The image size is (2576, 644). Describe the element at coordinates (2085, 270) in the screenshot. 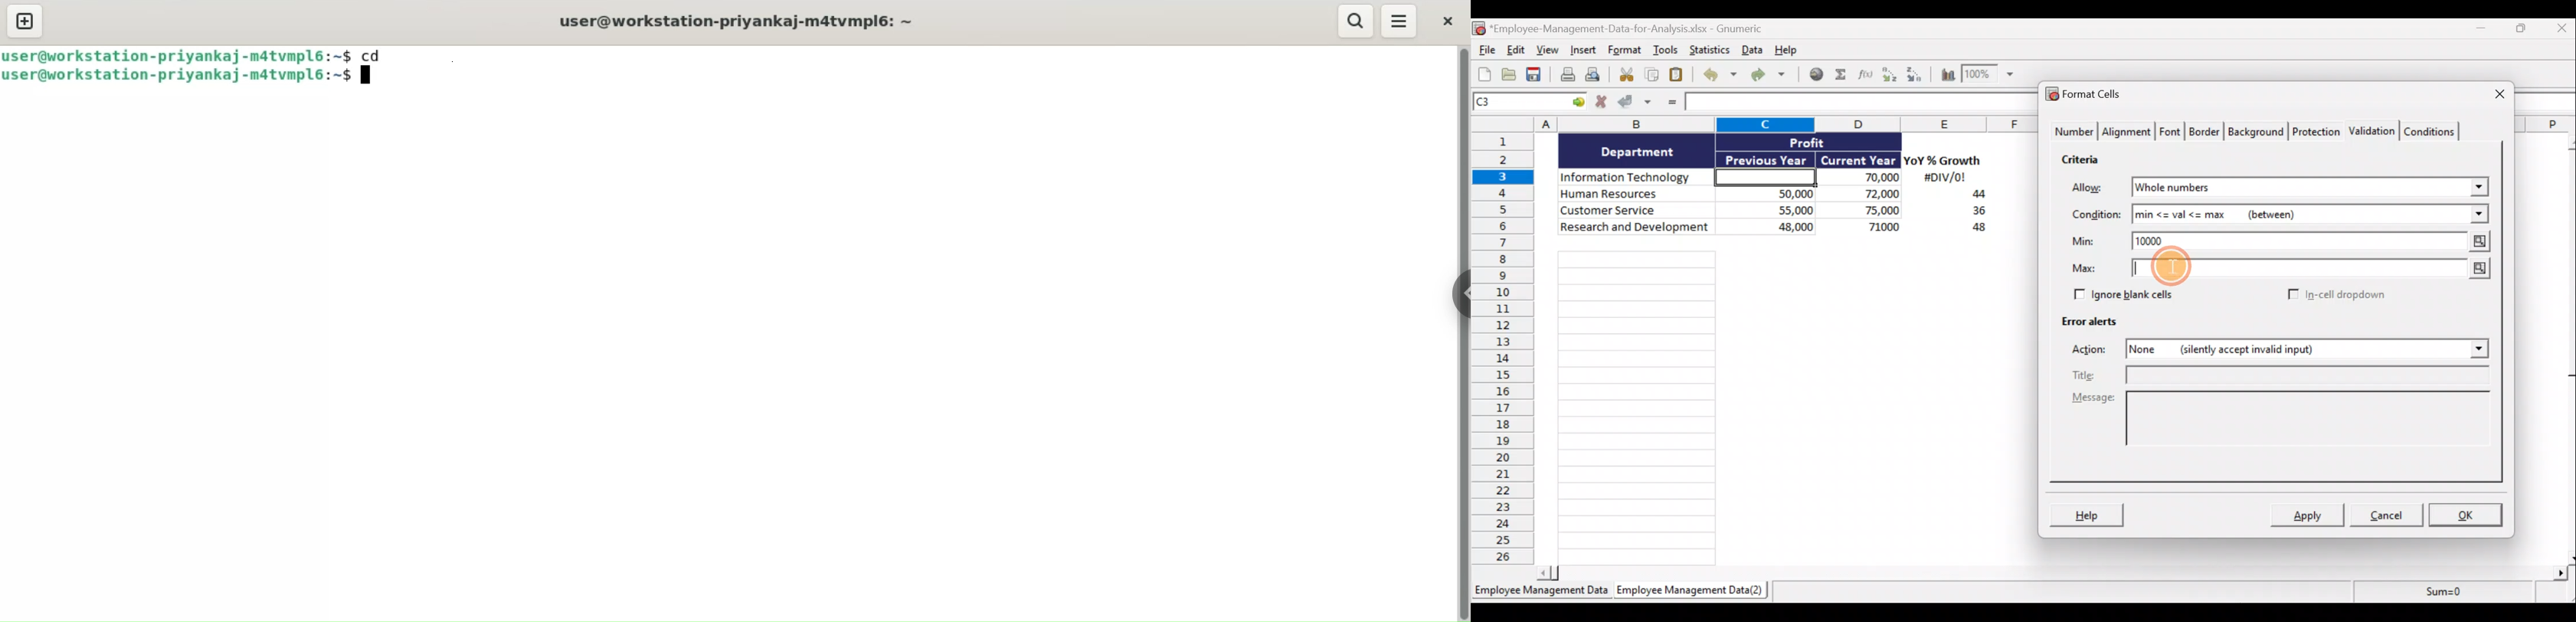

I see `Max:` at that location.